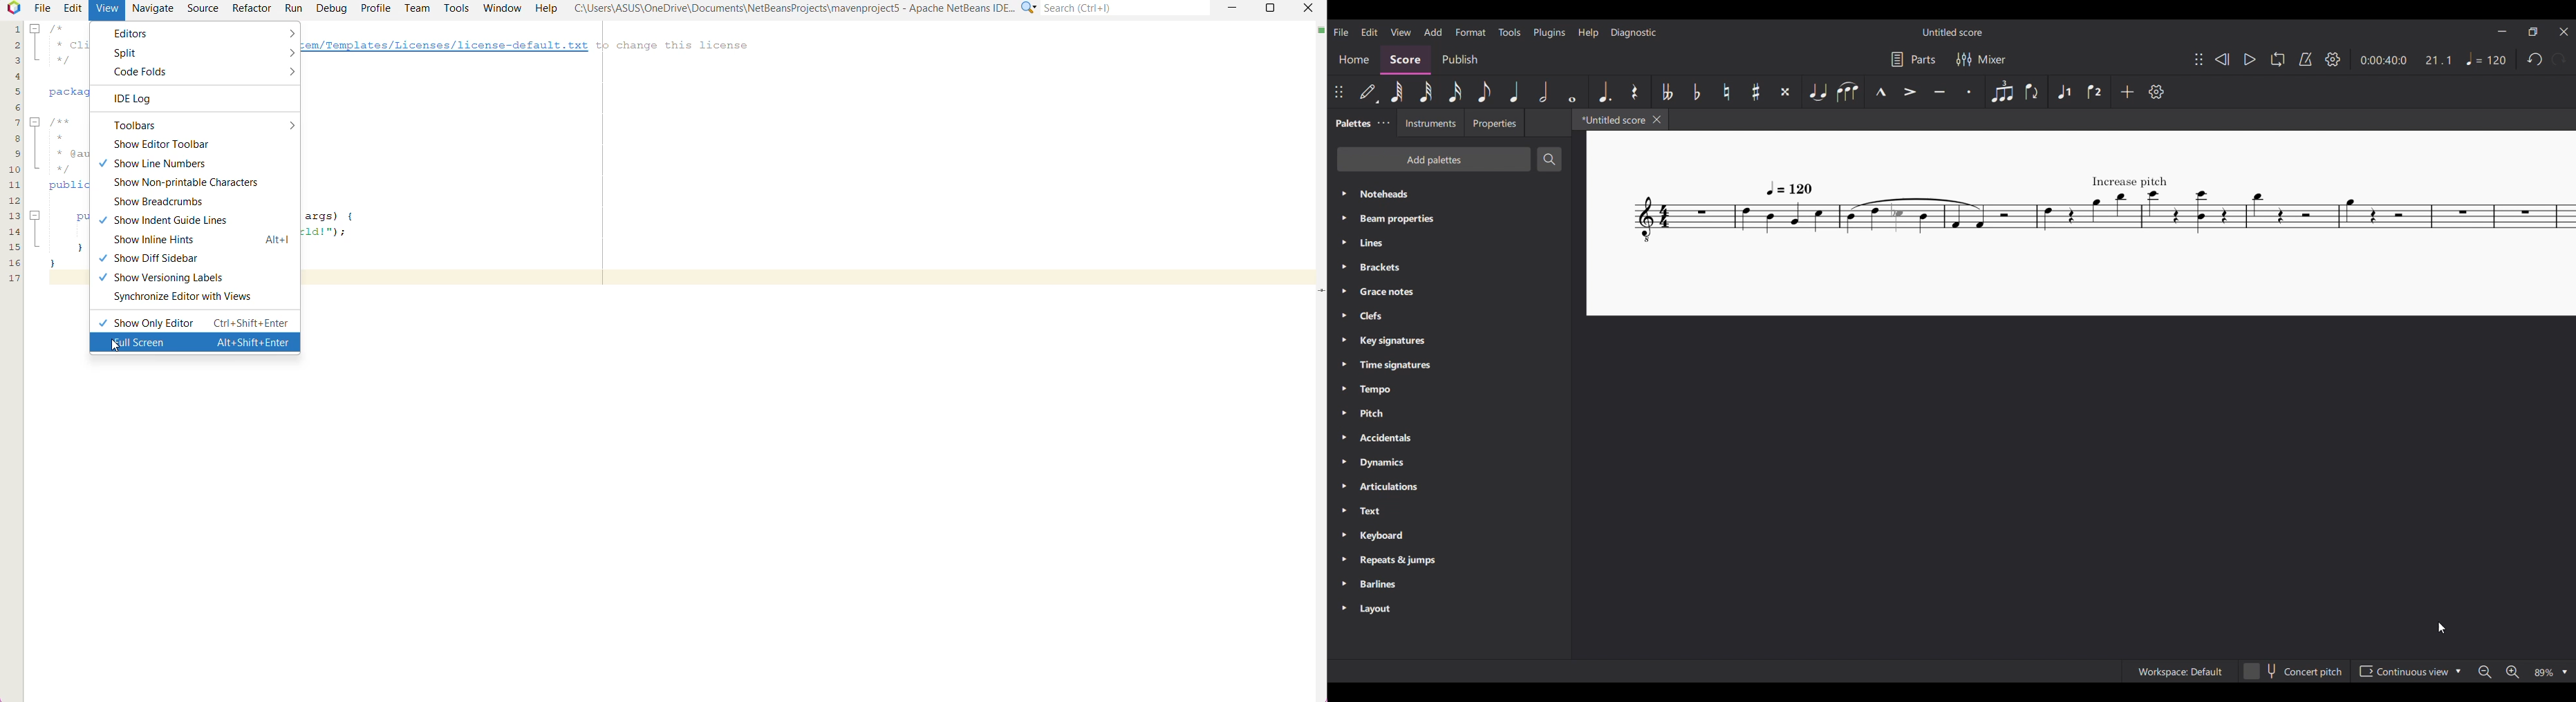 The width and height of the screenshot is (2576, 728). I want to click on Zoom options, so click(2551, 672).